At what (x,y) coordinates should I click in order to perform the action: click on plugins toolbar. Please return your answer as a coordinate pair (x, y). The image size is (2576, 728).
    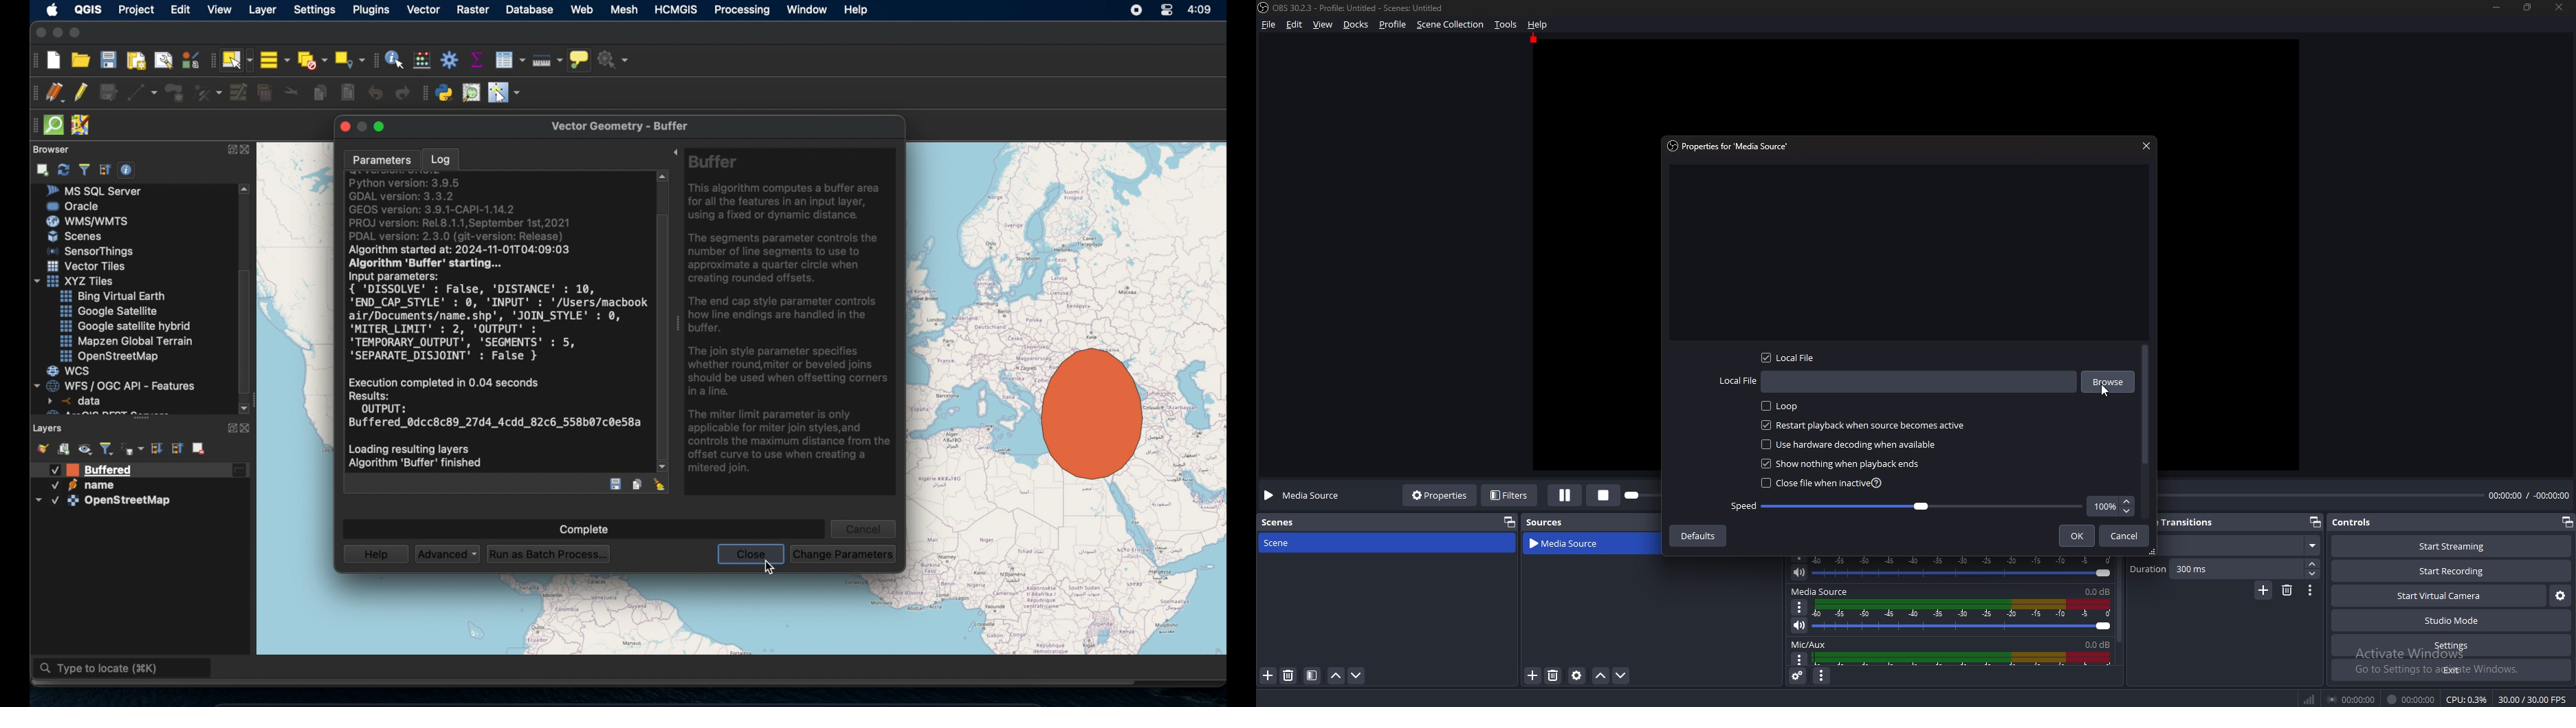
    Looking at the image, I should click on (423, 92).